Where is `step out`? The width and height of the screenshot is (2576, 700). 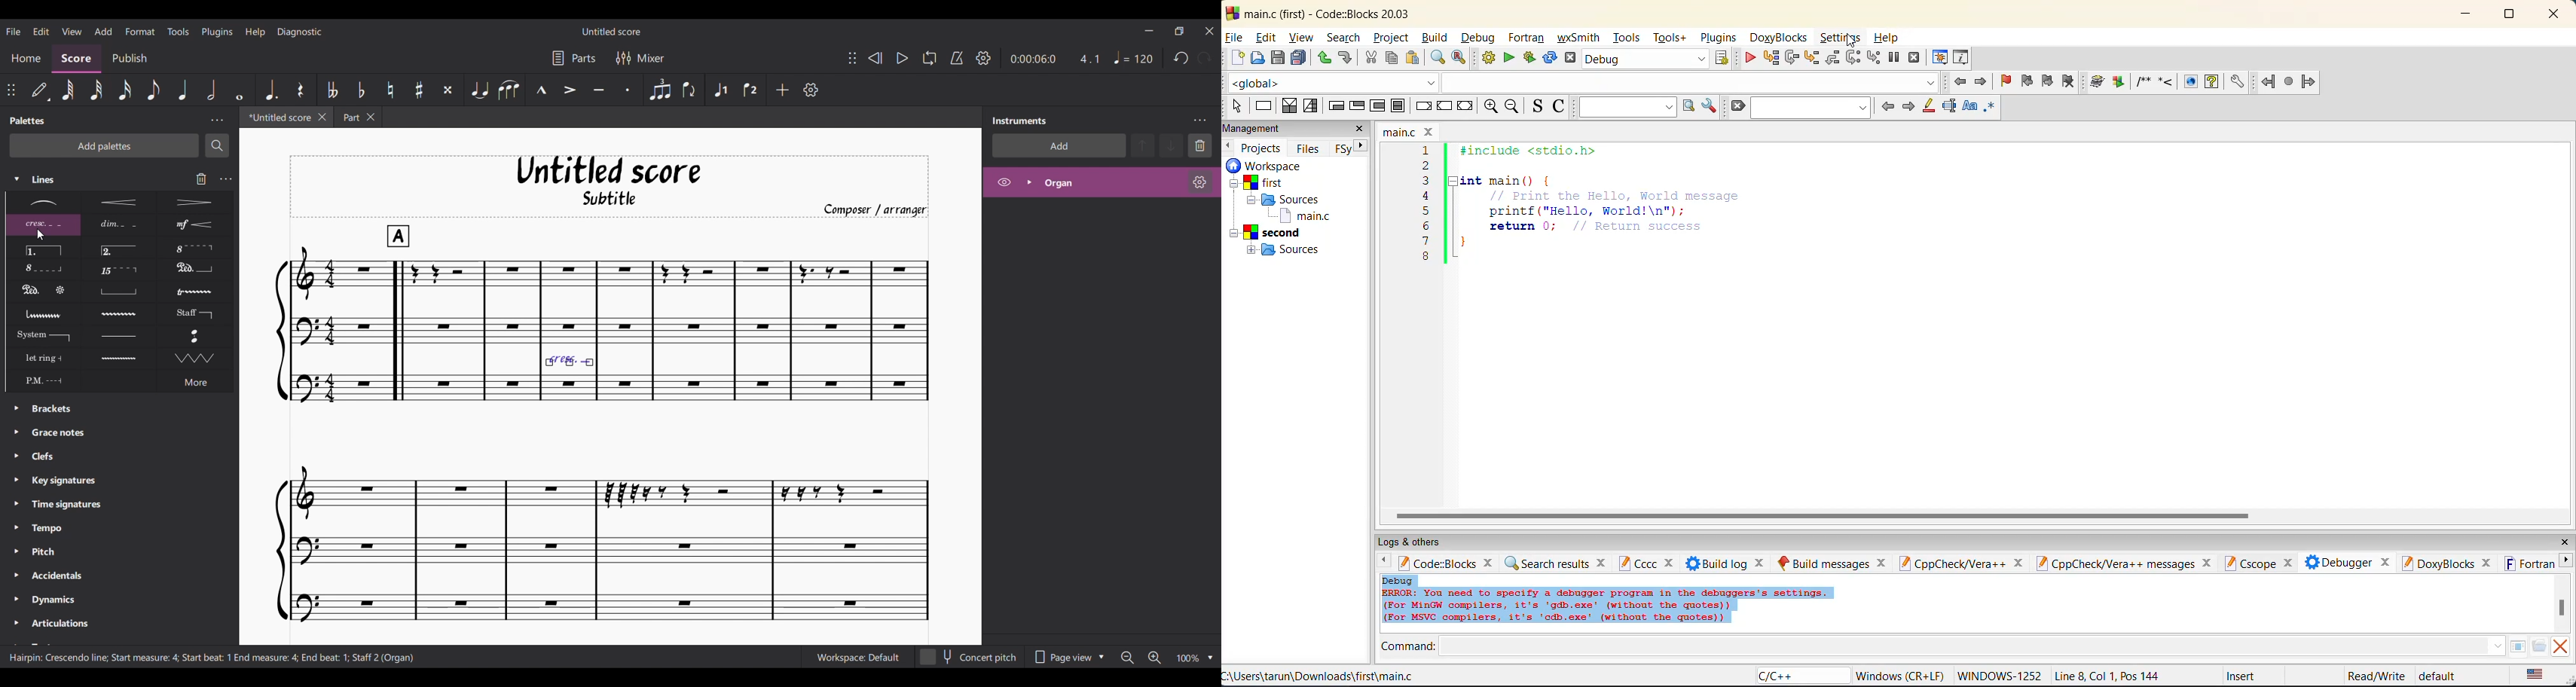 step out is located at coordinates (1832, 57).